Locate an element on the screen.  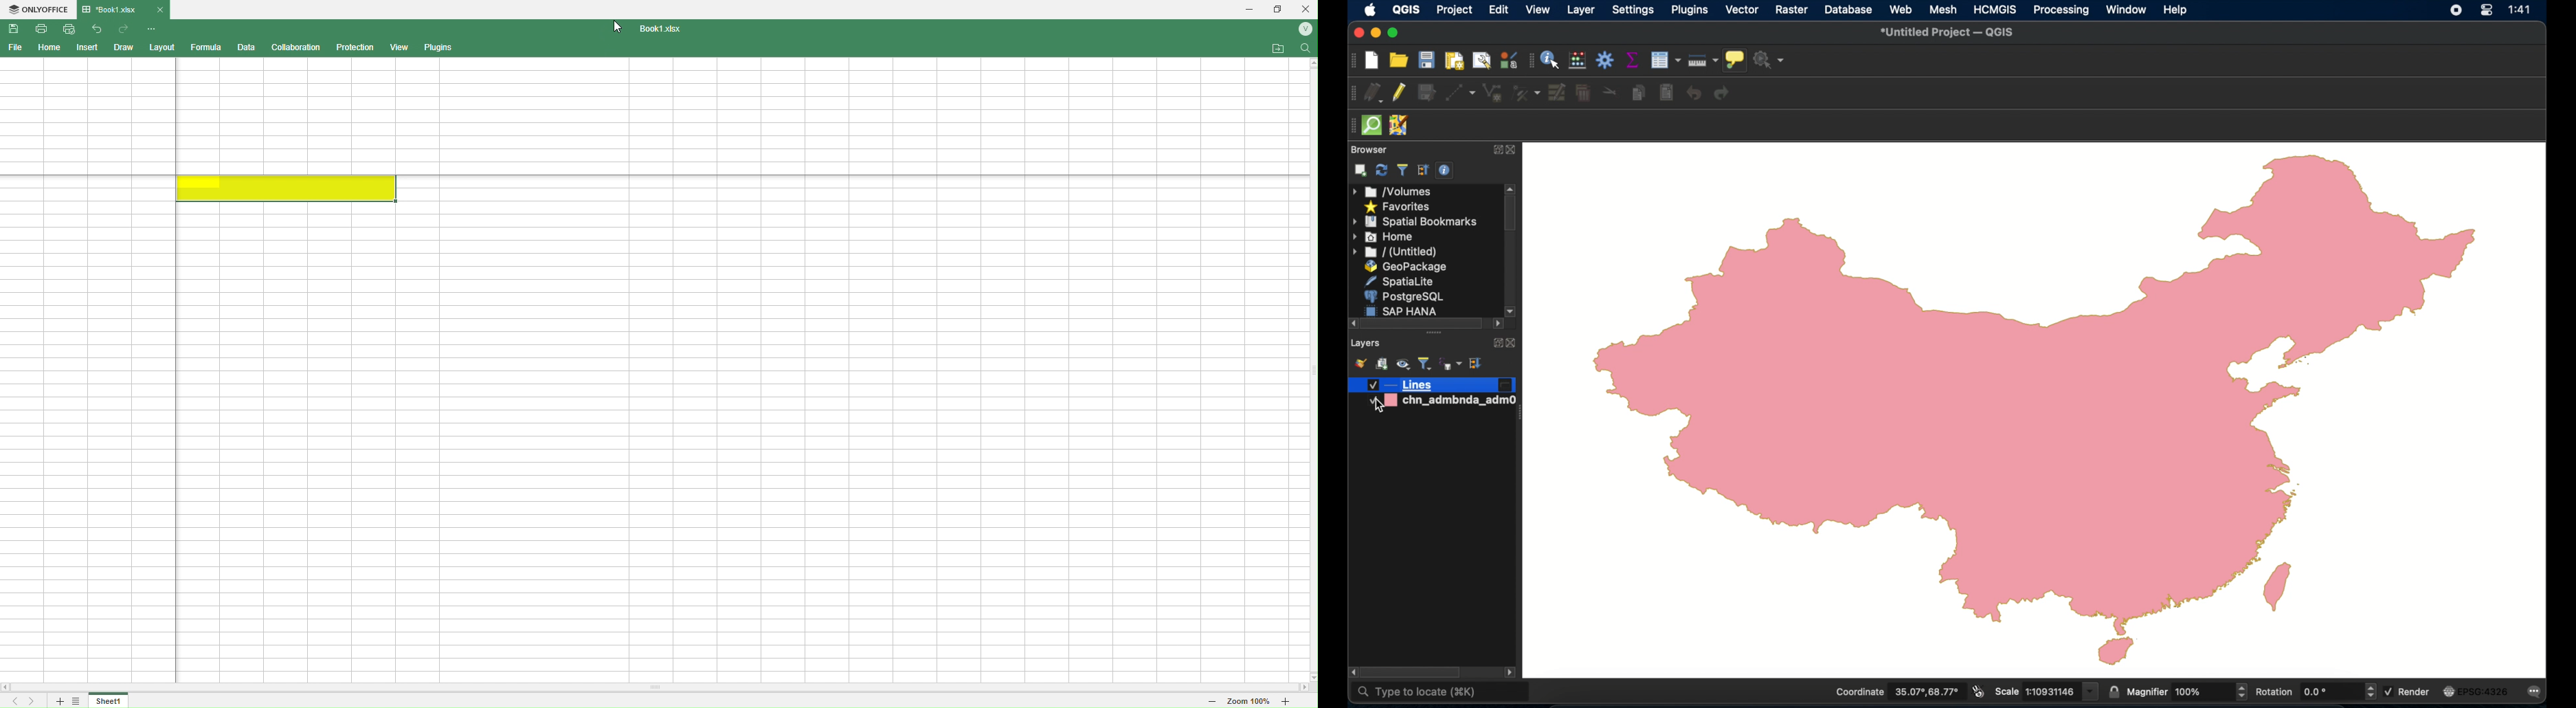
Insert is located at coordinates (87, 48).